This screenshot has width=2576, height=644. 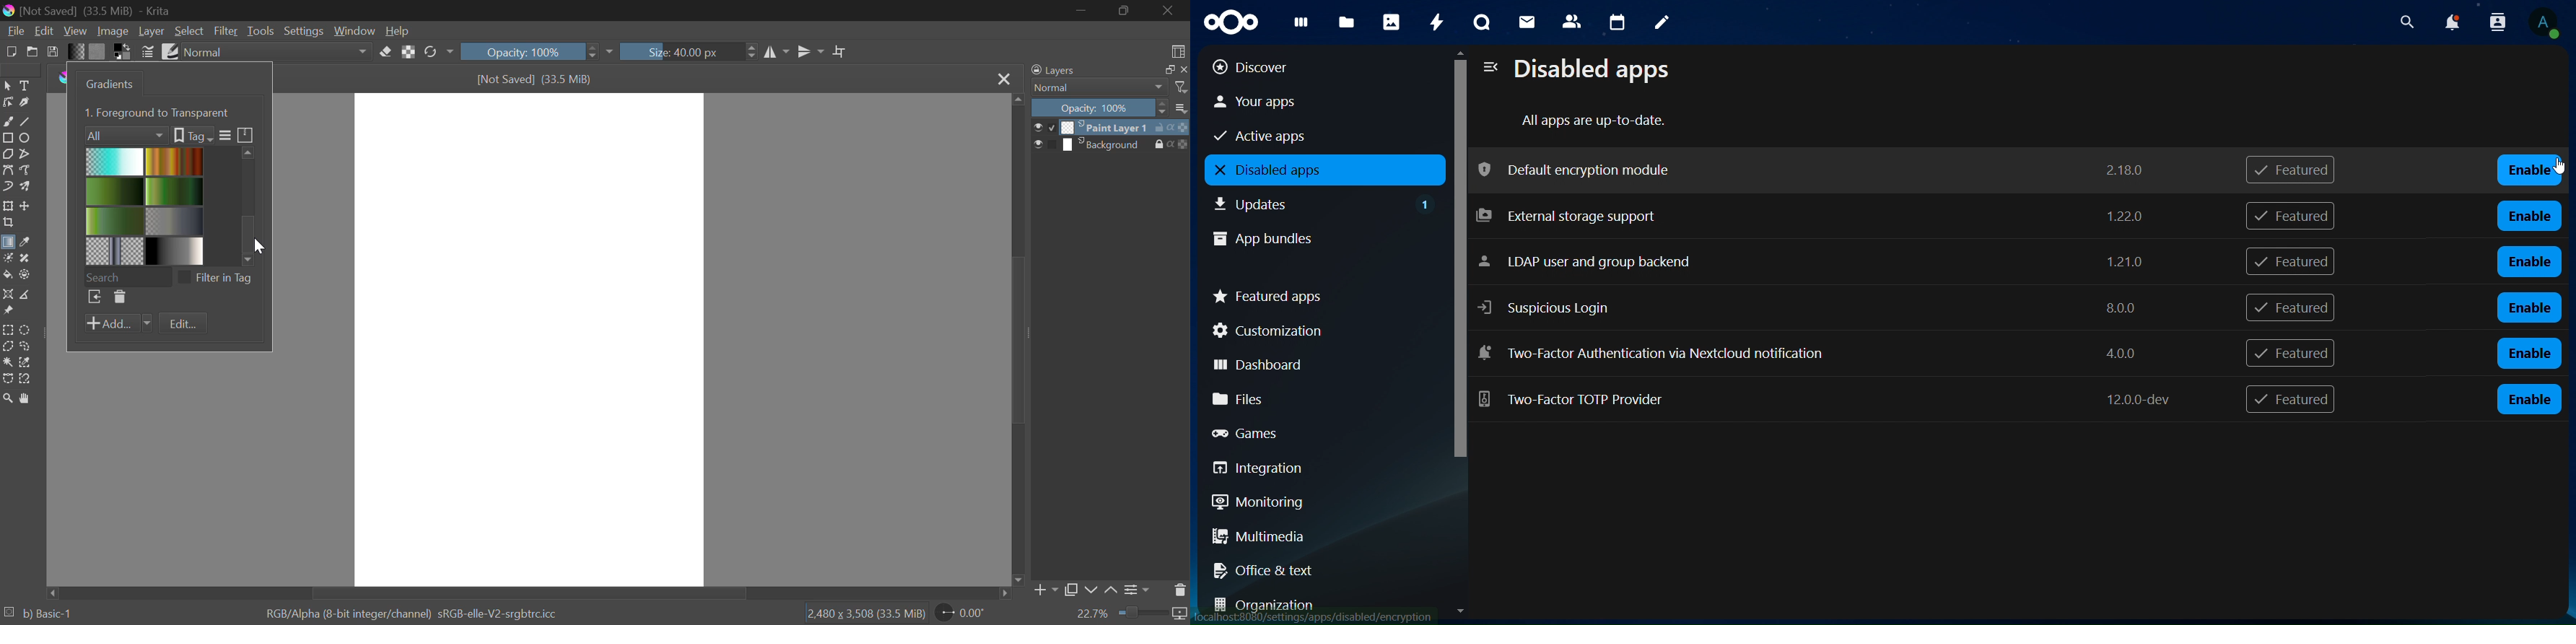 What do you see at coordinates (808, 53) in the screenshot?
I see `Horizontal Mirror Flip` at bounding box center [808, 53].